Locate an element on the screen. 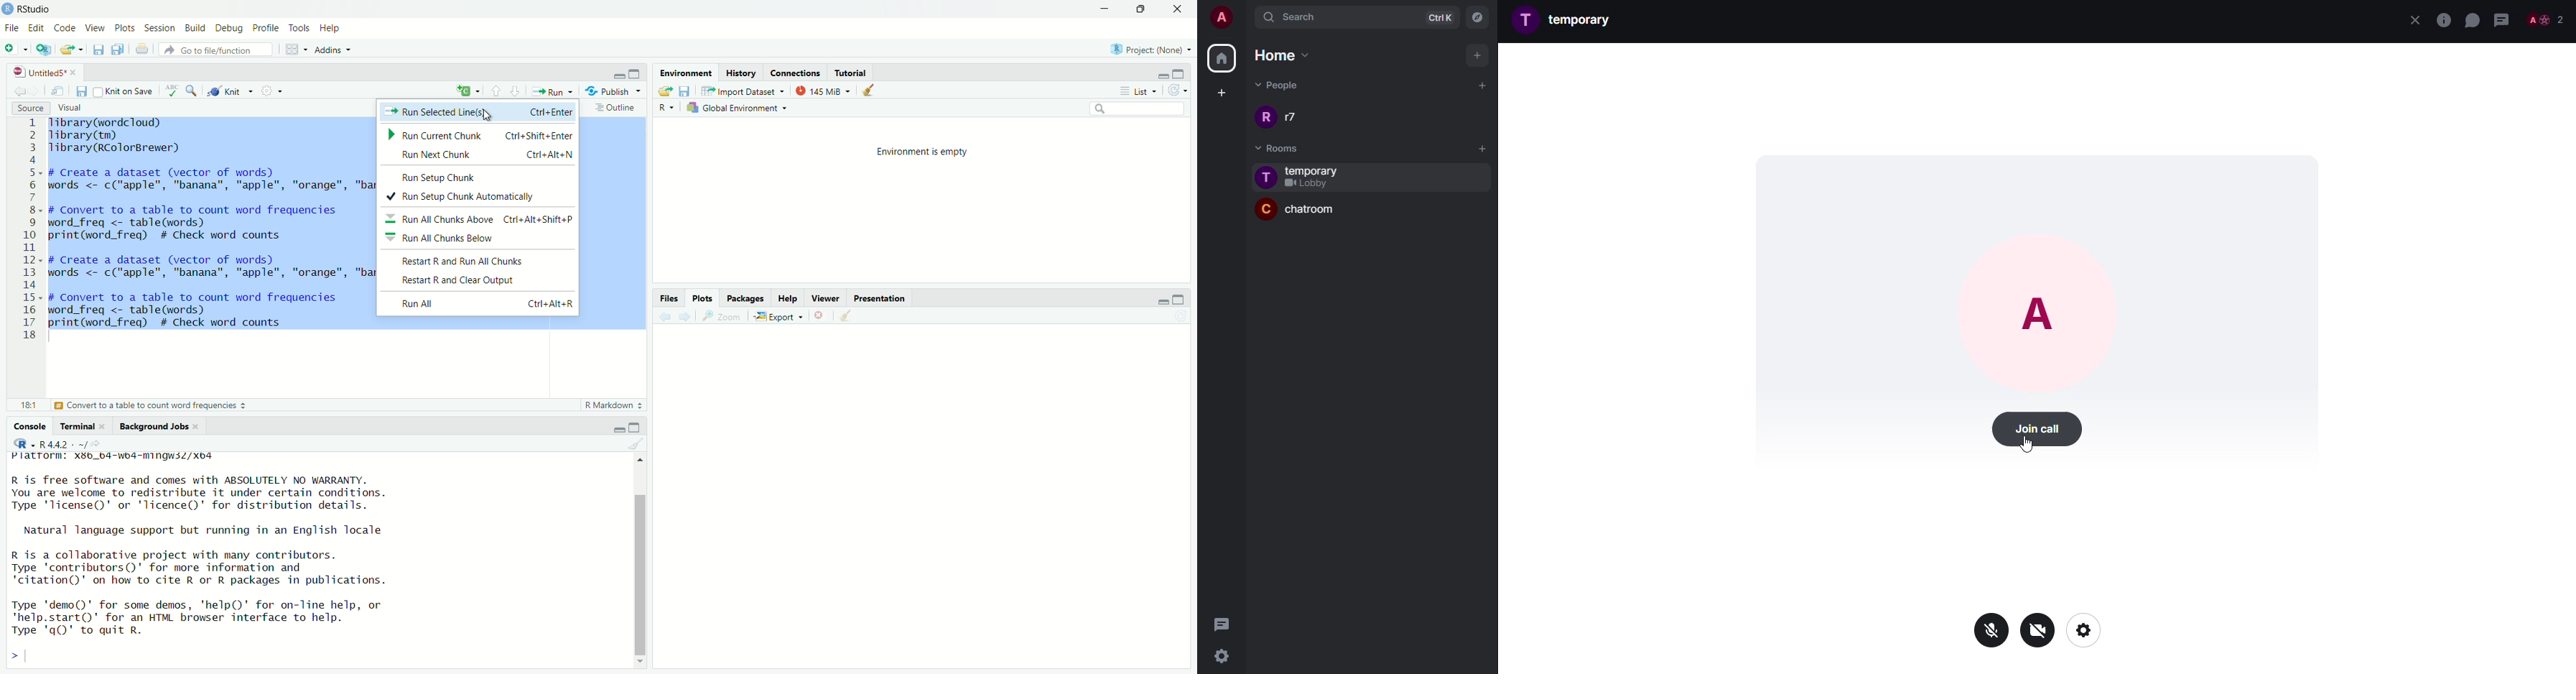  1ibrary(wordcioud)> Tibrary(tm)3 Tlibrary(RColorBrewer)45- # Create a dataset (vector of words)5 words <- c("apple", "banana", "apple", "orange", "banana")F8. # Convert to a table to count word frequencies) word_freq <- table(words)) print(word_freq) # Check word counts IL2- # Create a dataset (vector of words)3 words <- c("apple", "banana", "apple", "orange", "banana")45« # Convert to a table to count word frequencies5 word_freq <- table(words)7 print(word_freq) # Check word counts. is located at coordinates (213, 226).